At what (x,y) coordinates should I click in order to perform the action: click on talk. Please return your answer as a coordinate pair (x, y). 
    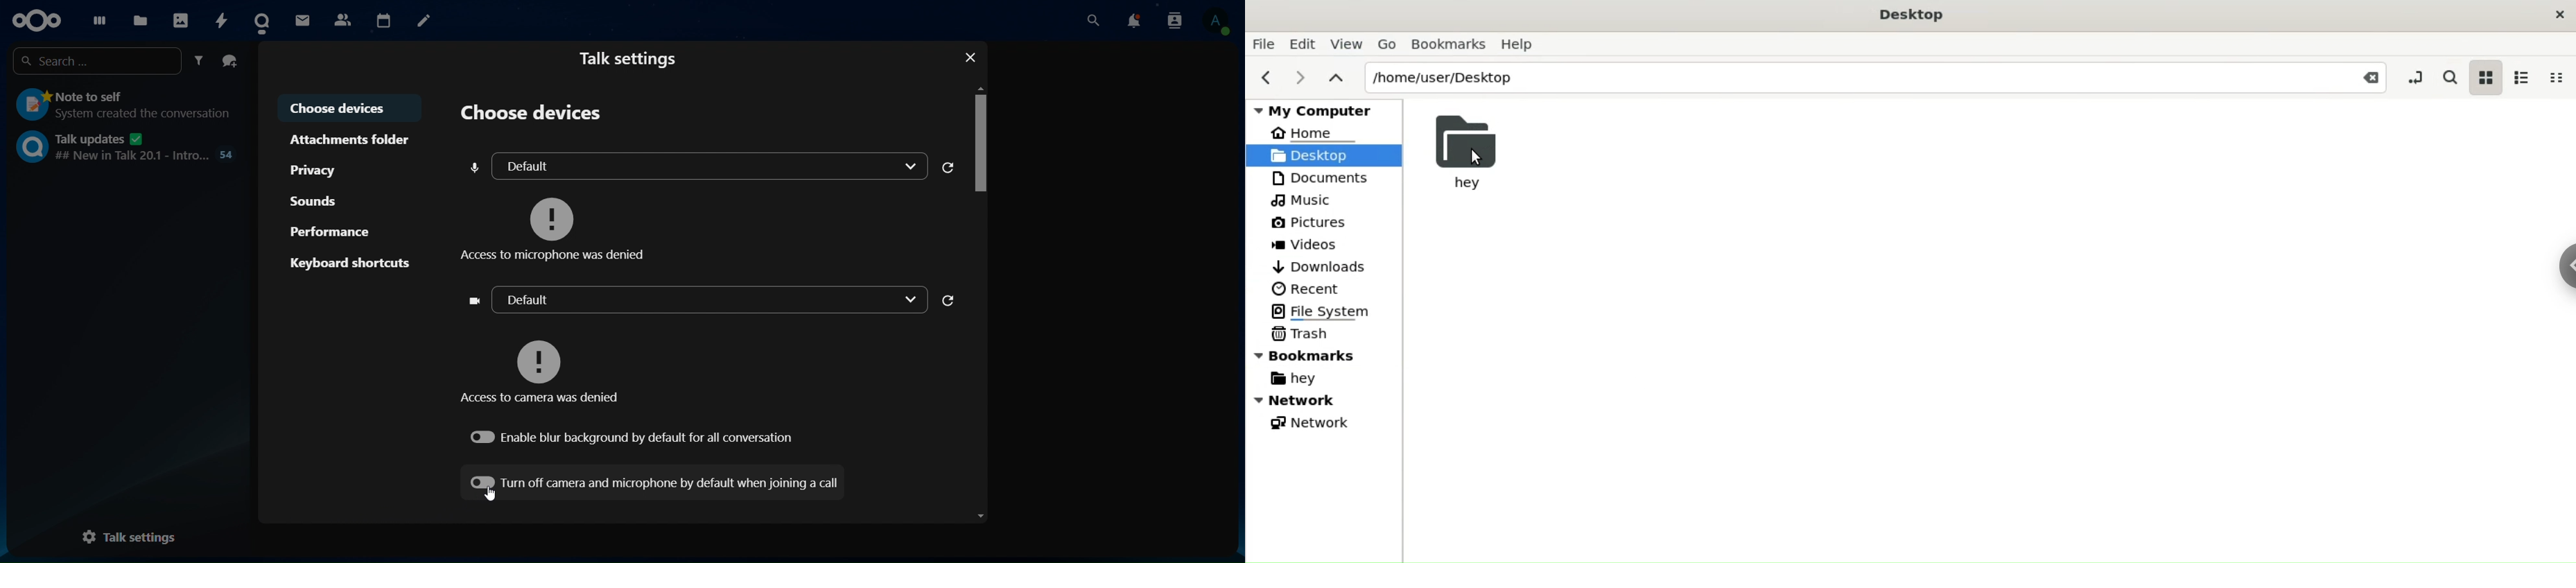
    Looking at the image, I should click on (633, 59).